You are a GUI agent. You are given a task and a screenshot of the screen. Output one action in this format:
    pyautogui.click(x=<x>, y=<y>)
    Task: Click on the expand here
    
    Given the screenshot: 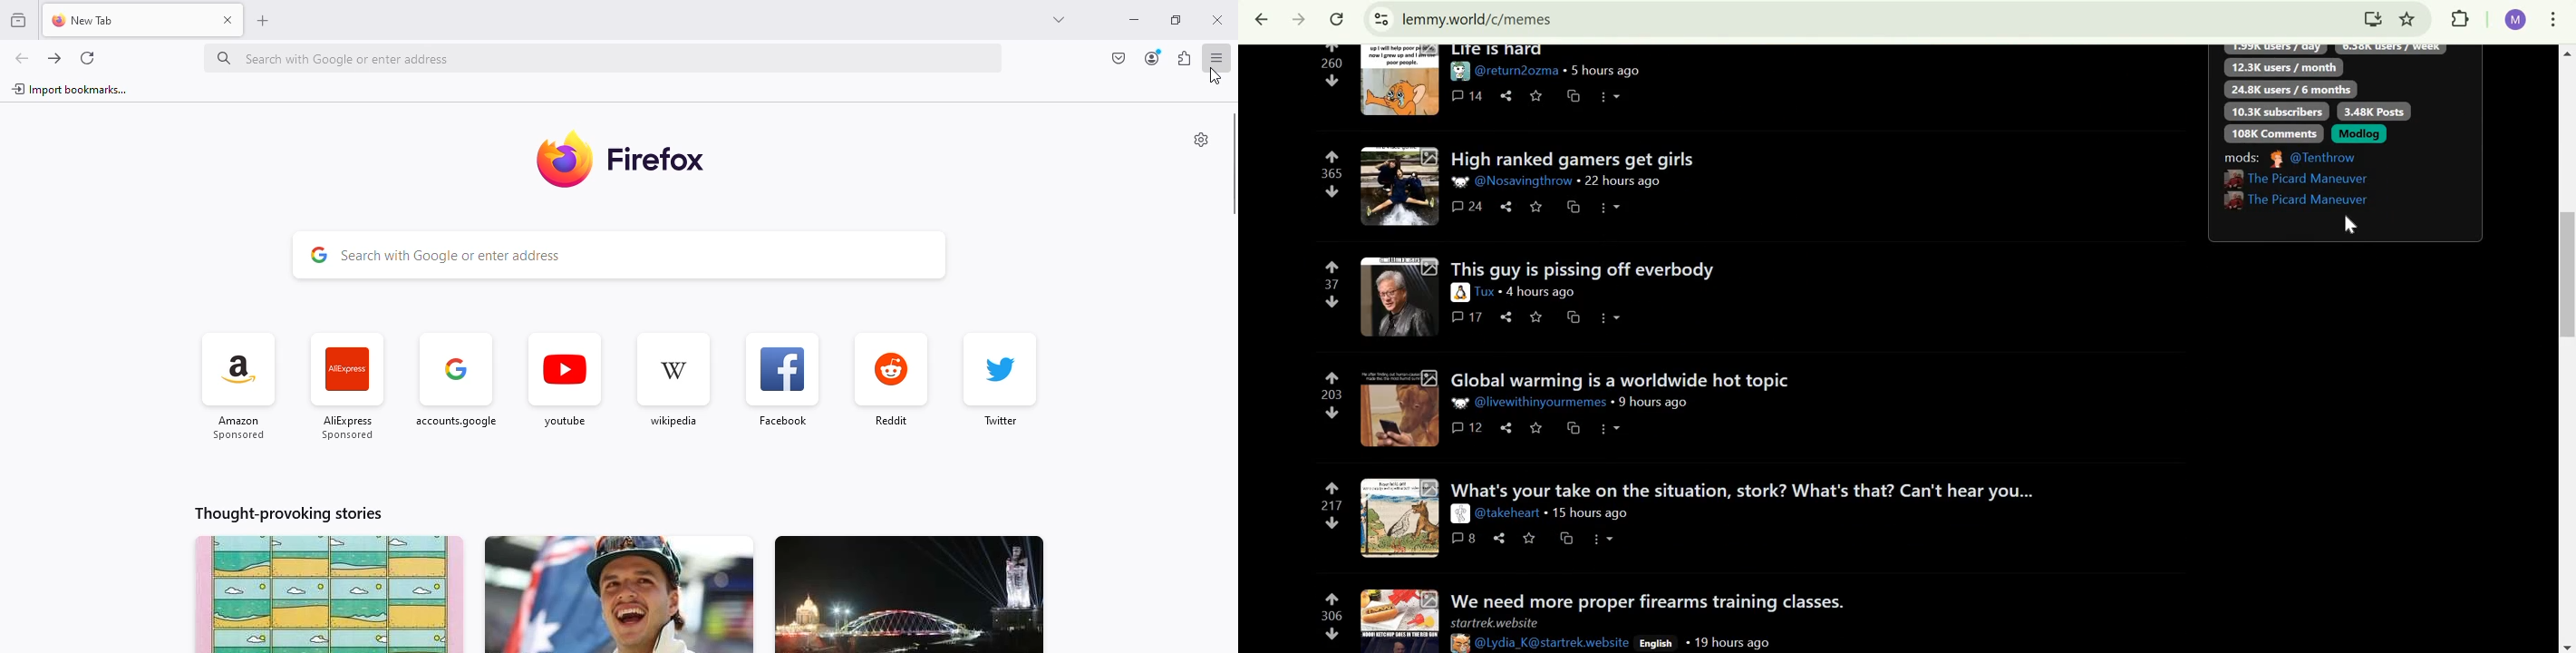 What is the action you would take?
    pyautogui.click(x=1399, y=297)
    